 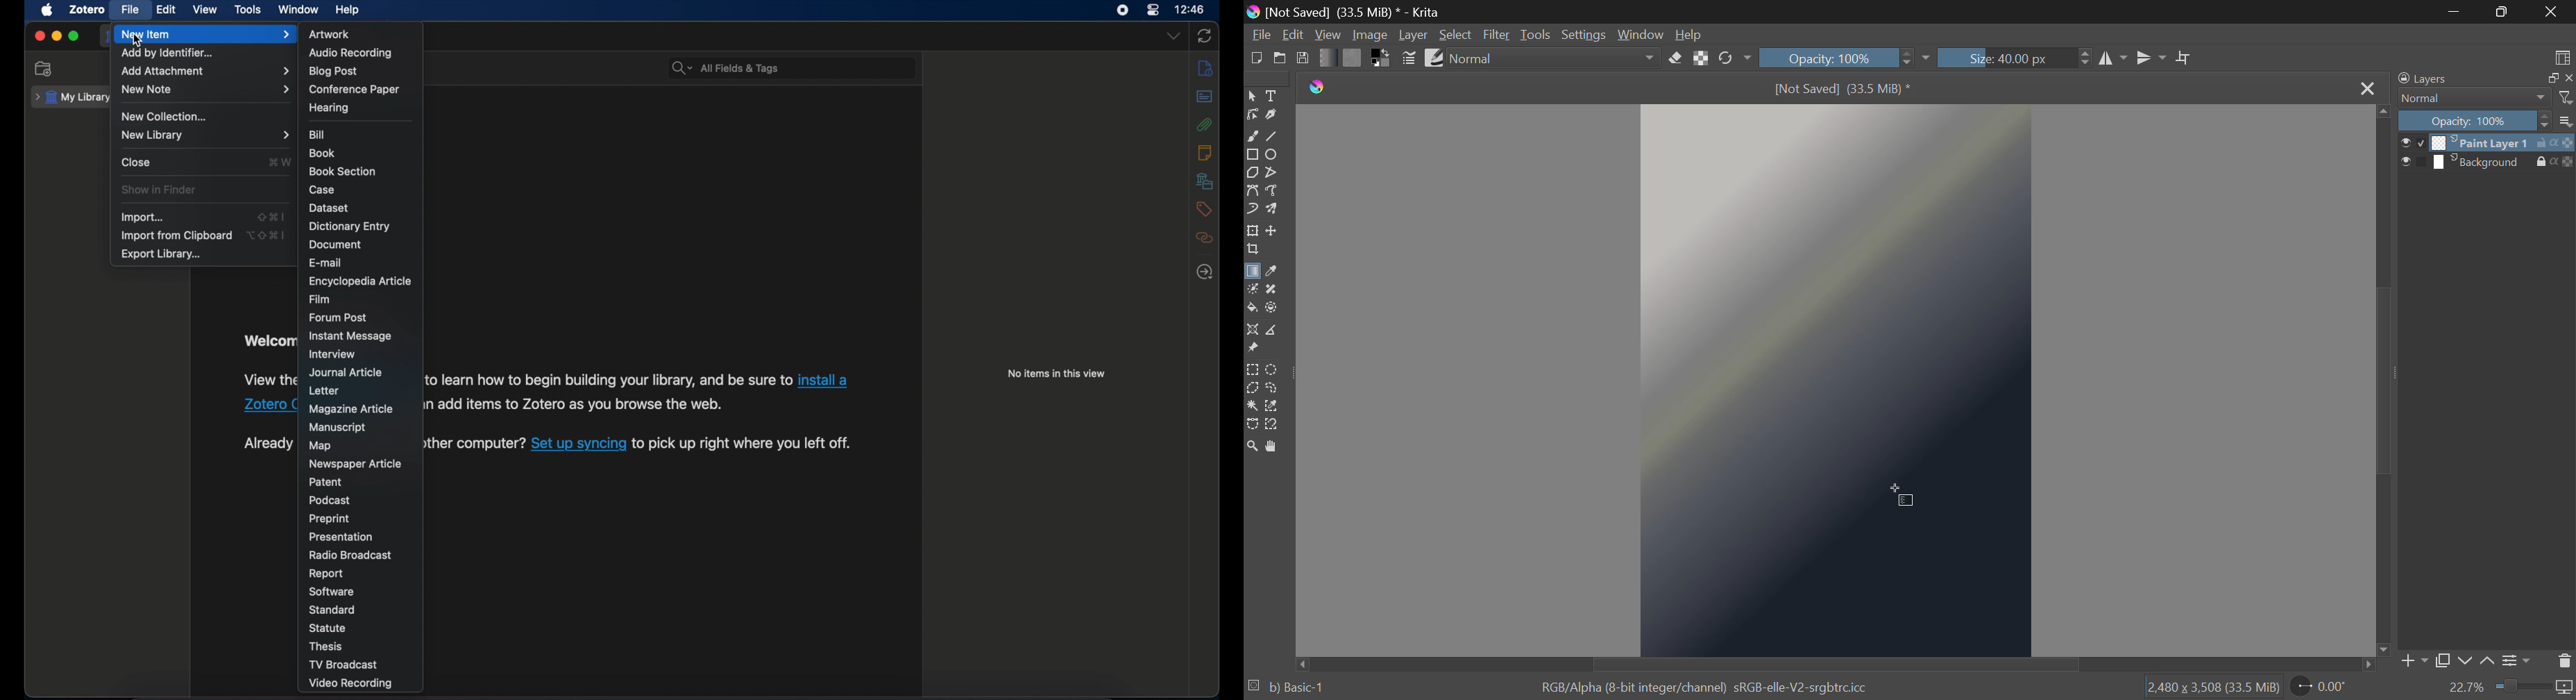 What do you see at coordinates (341, 537) in the screenshot?
I see `presentation` at bounding box center [341, 537].